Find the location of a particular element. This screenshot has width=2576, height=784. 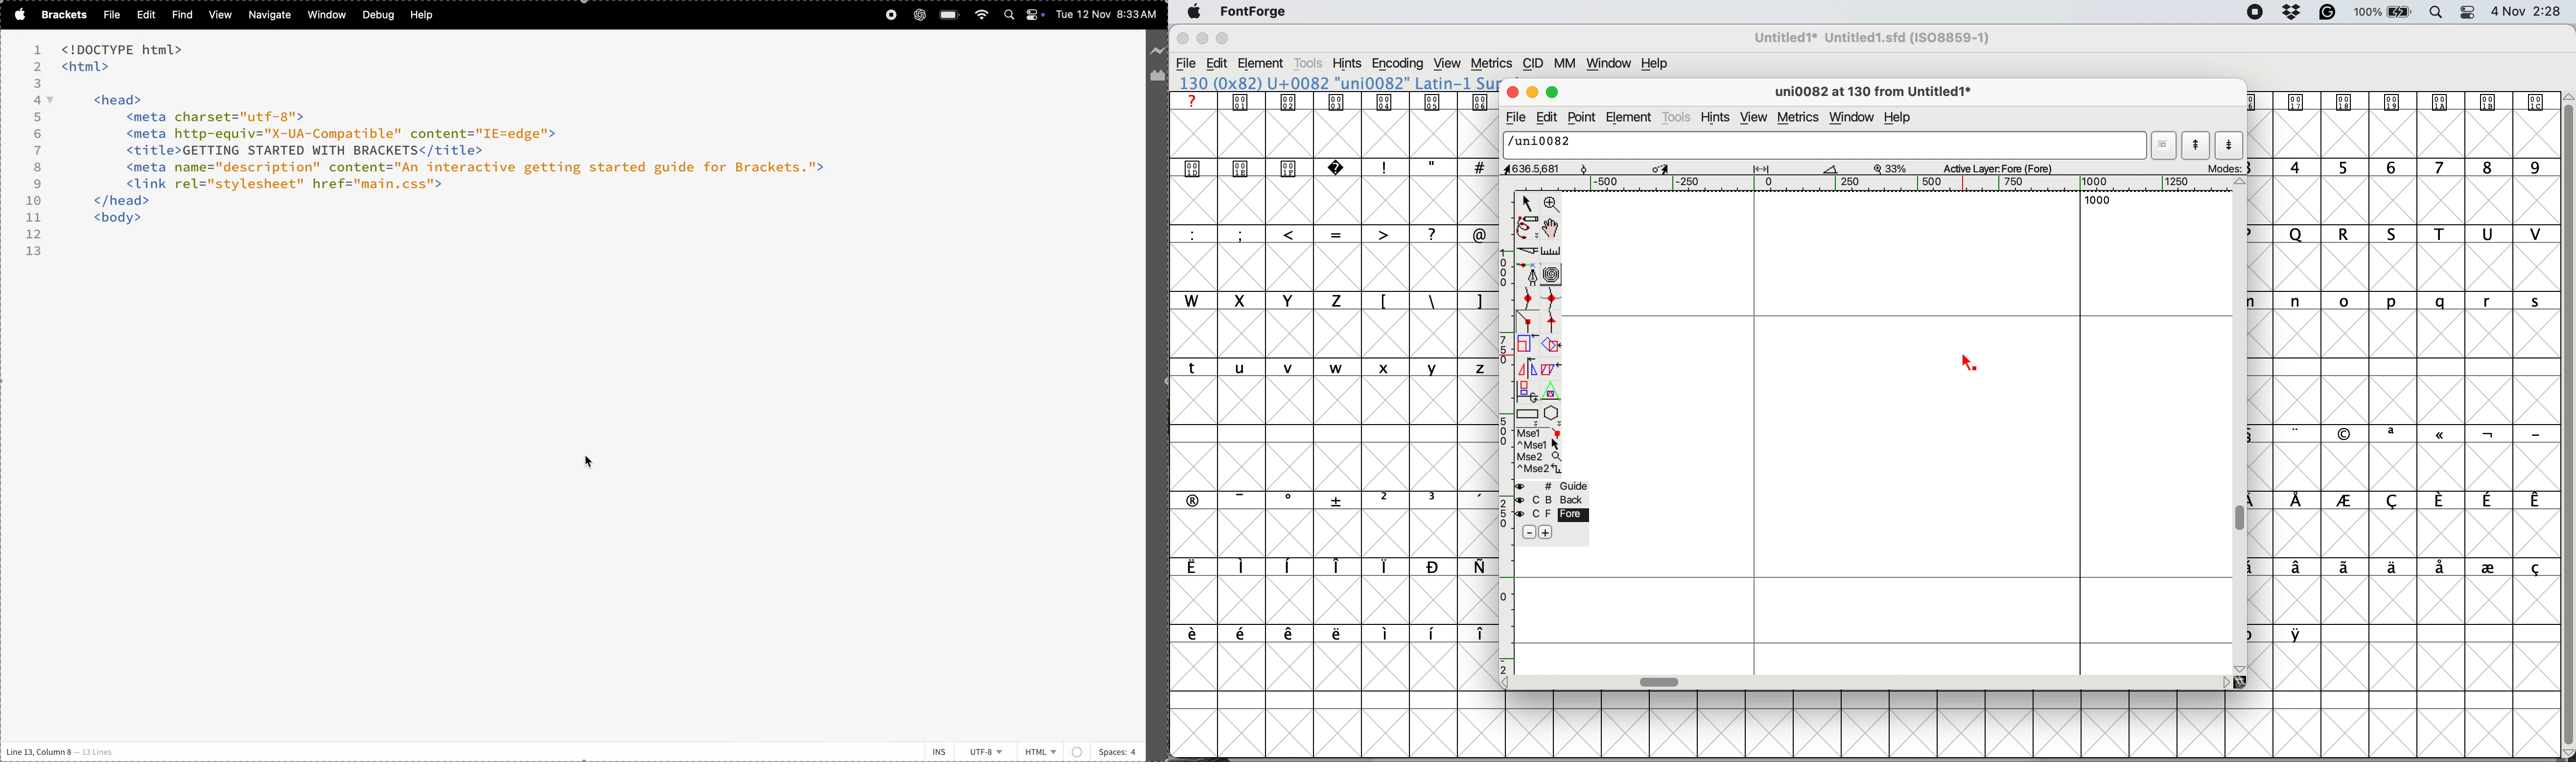

view is located at coordinates (219, 16).